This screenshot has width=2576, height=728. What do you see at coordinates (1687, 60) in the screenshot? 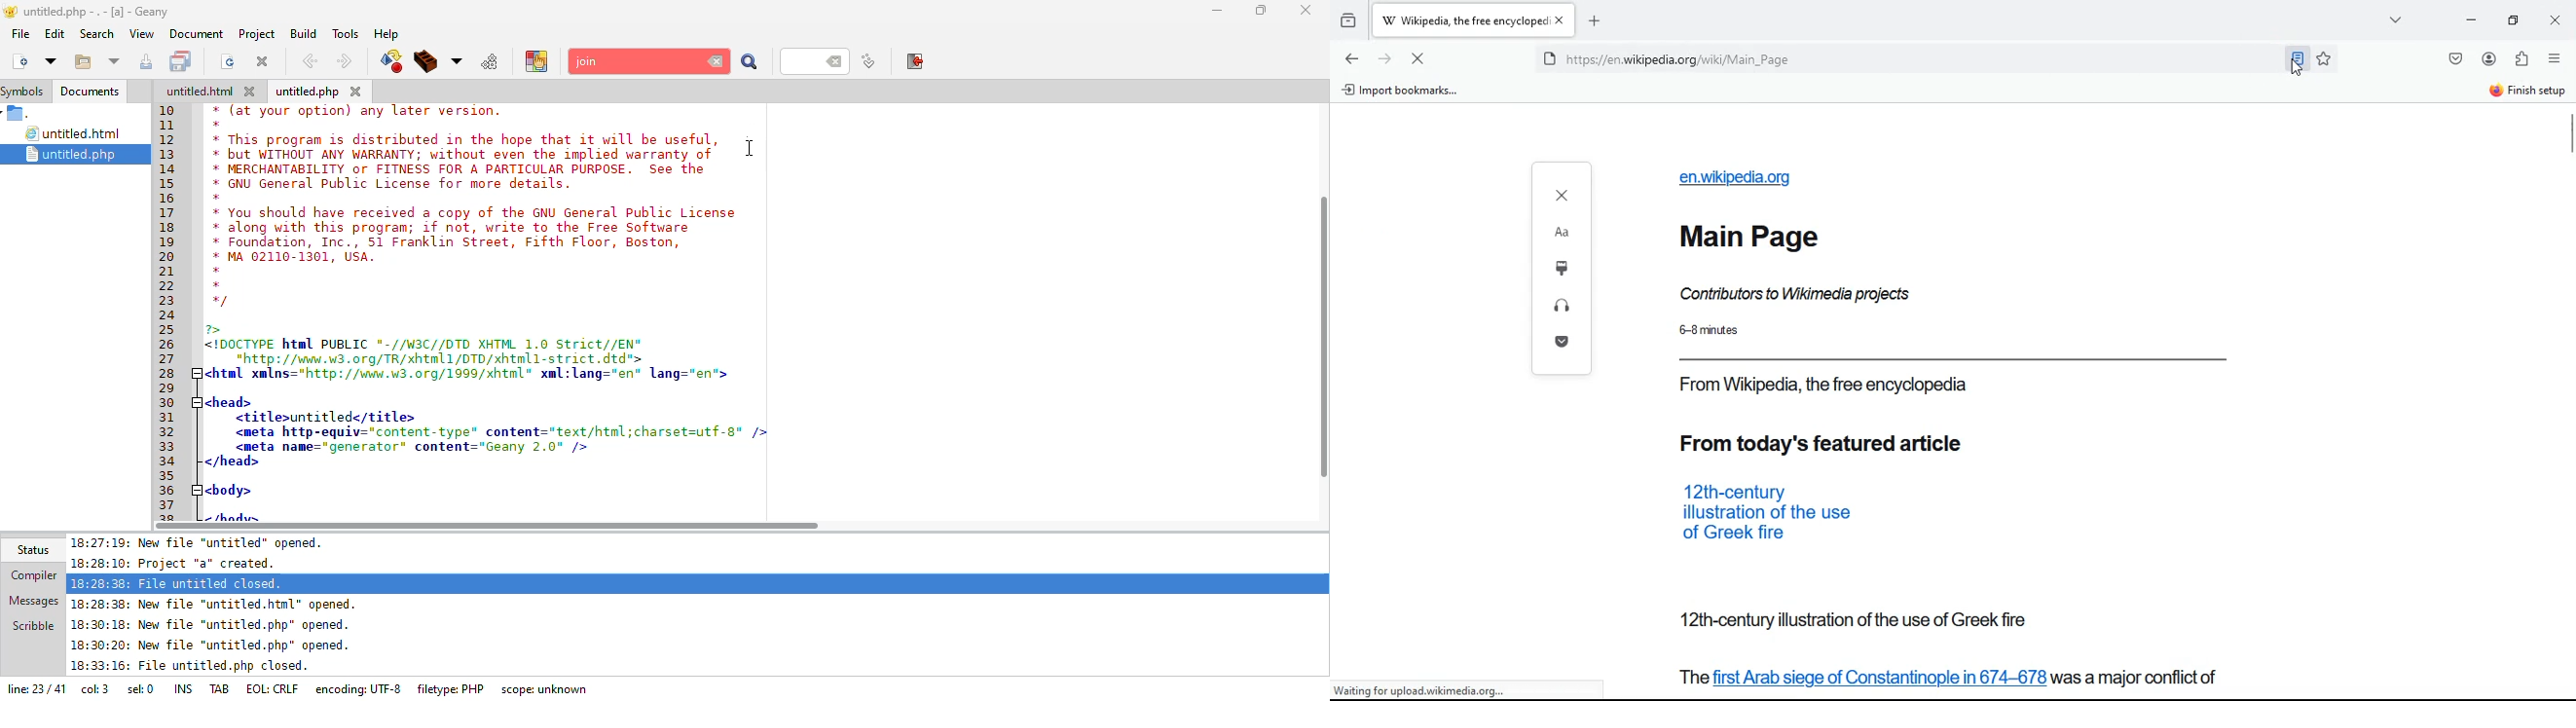
I see `url` at bounding box center [1687, 60].